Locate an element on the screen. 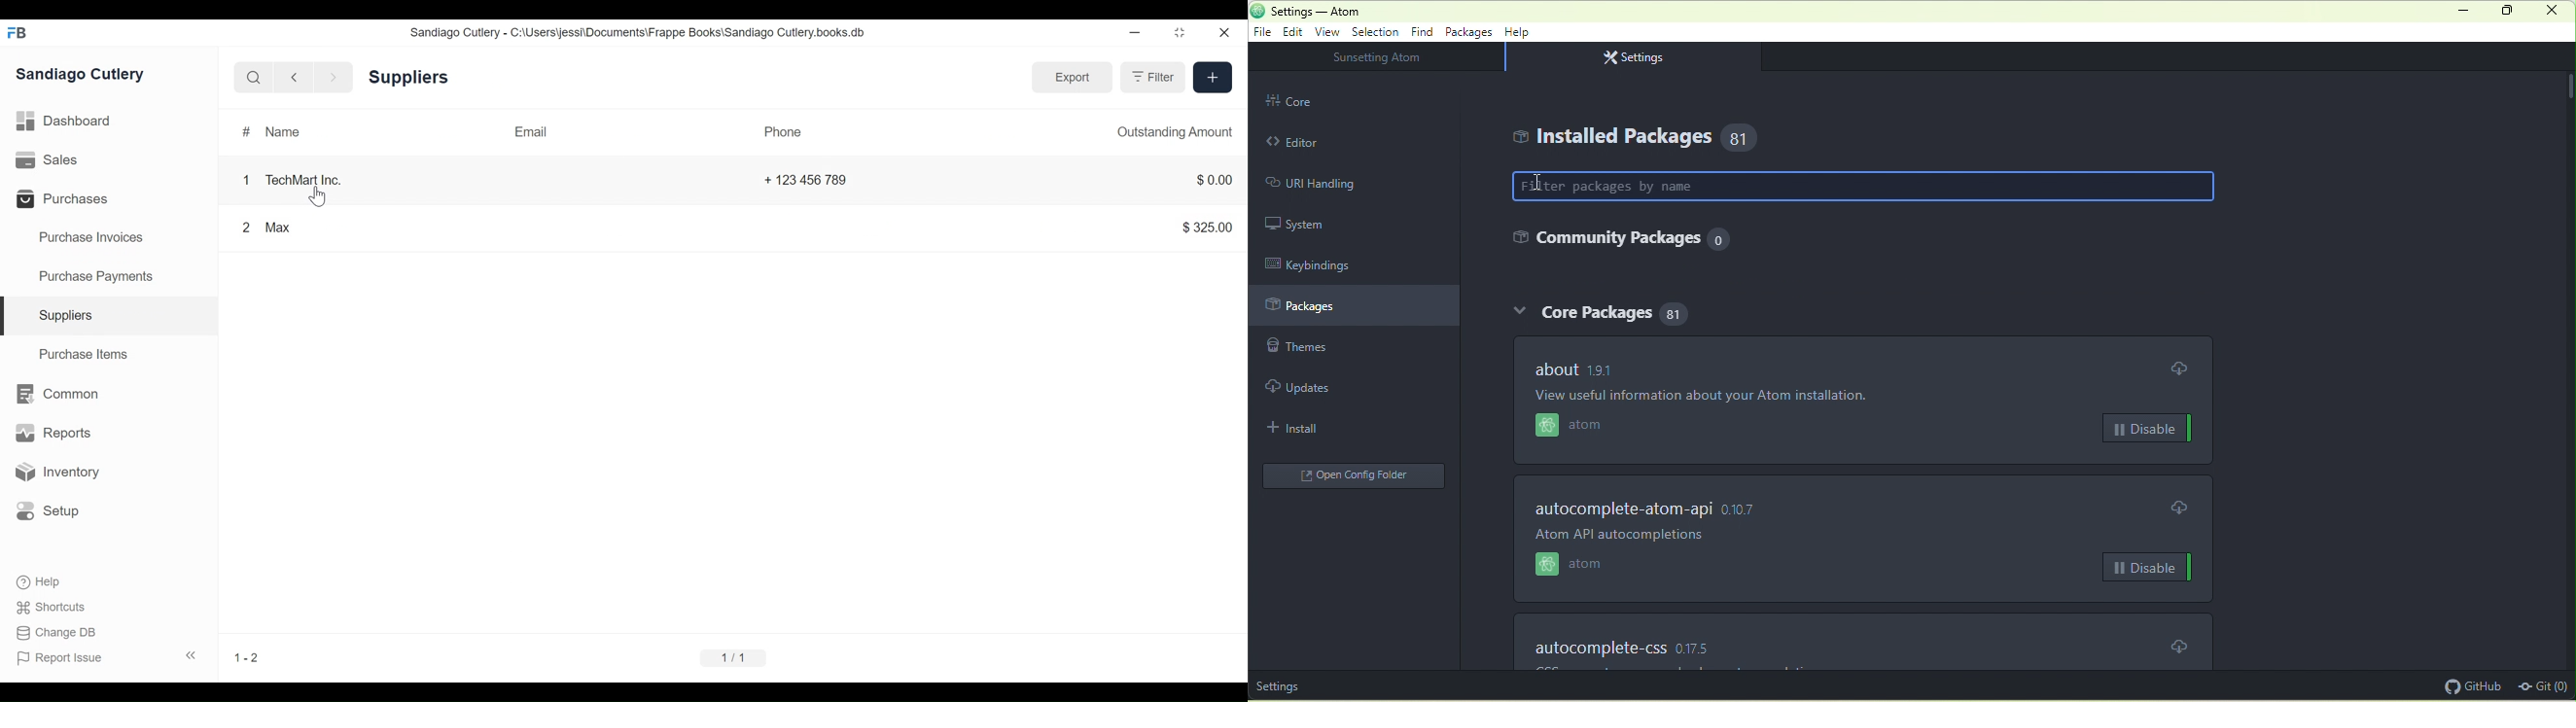 Image resolution: width=2576 pixels, height=728 pixels. packages is located at coordinates (1469, 34).